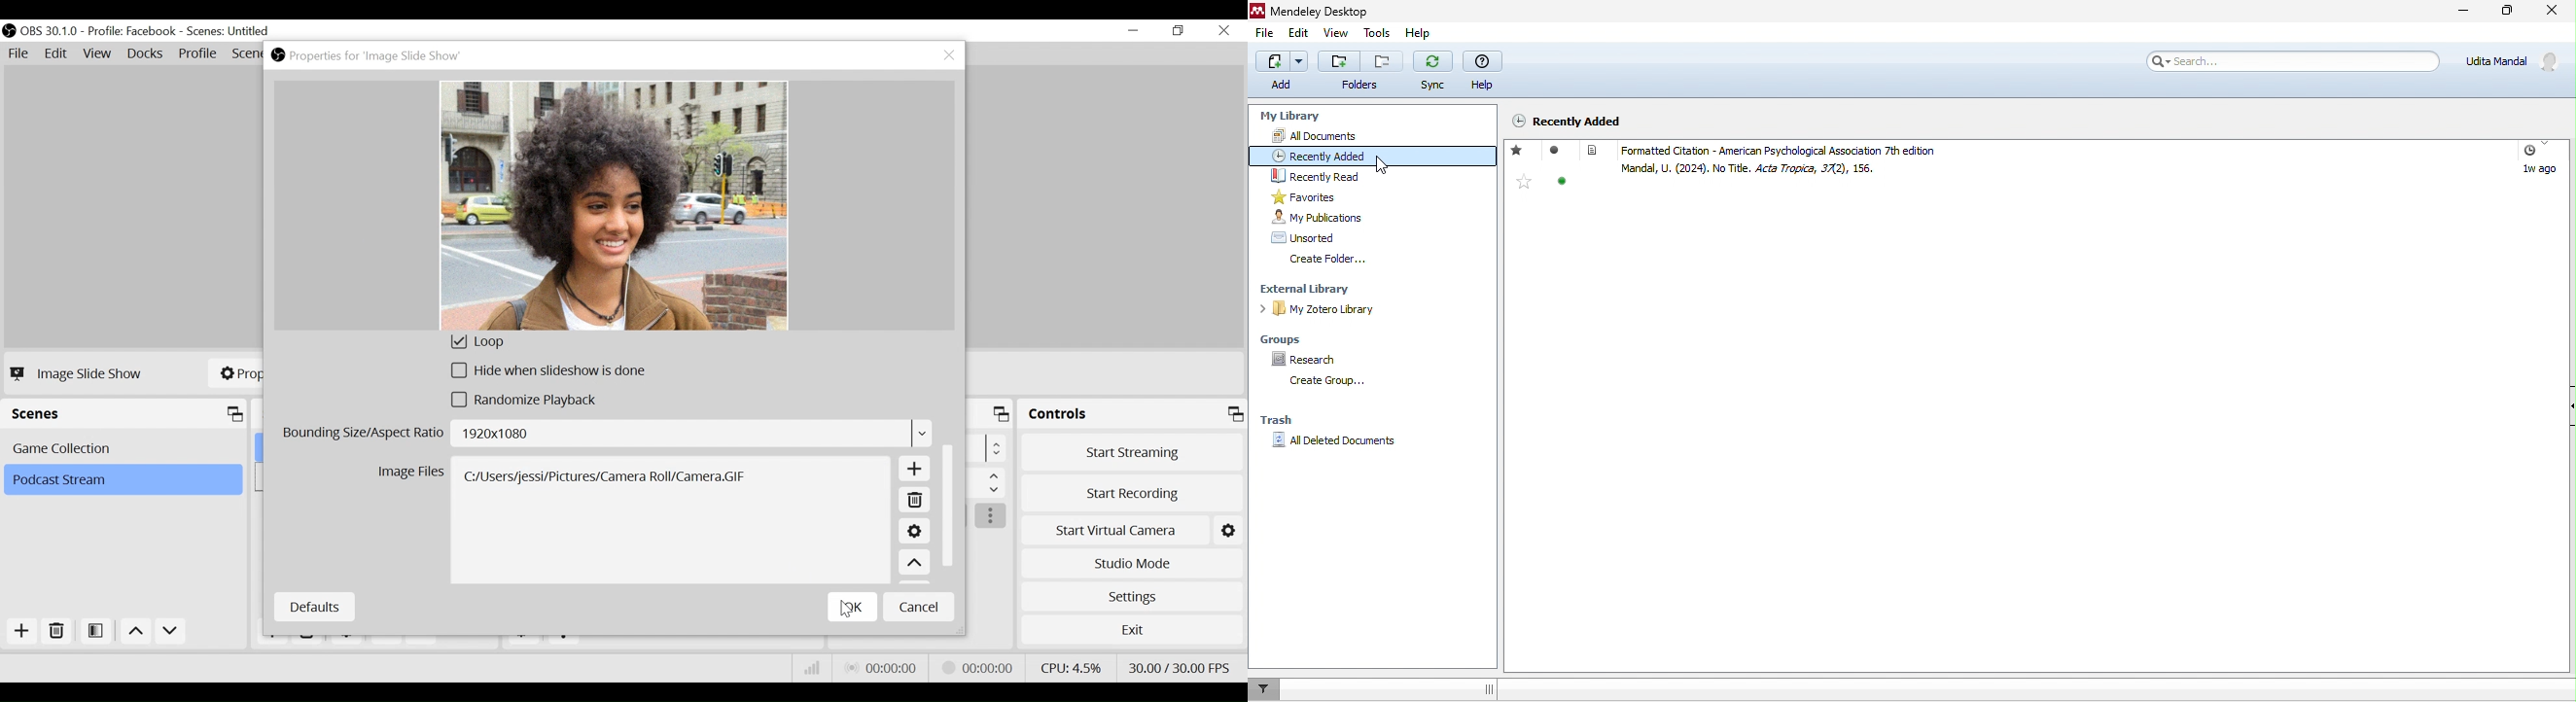 This screenshot has width=2576, height=728. Describe the element at coordinates (138, 633) in the screenshot. I see `Move up` at that location.